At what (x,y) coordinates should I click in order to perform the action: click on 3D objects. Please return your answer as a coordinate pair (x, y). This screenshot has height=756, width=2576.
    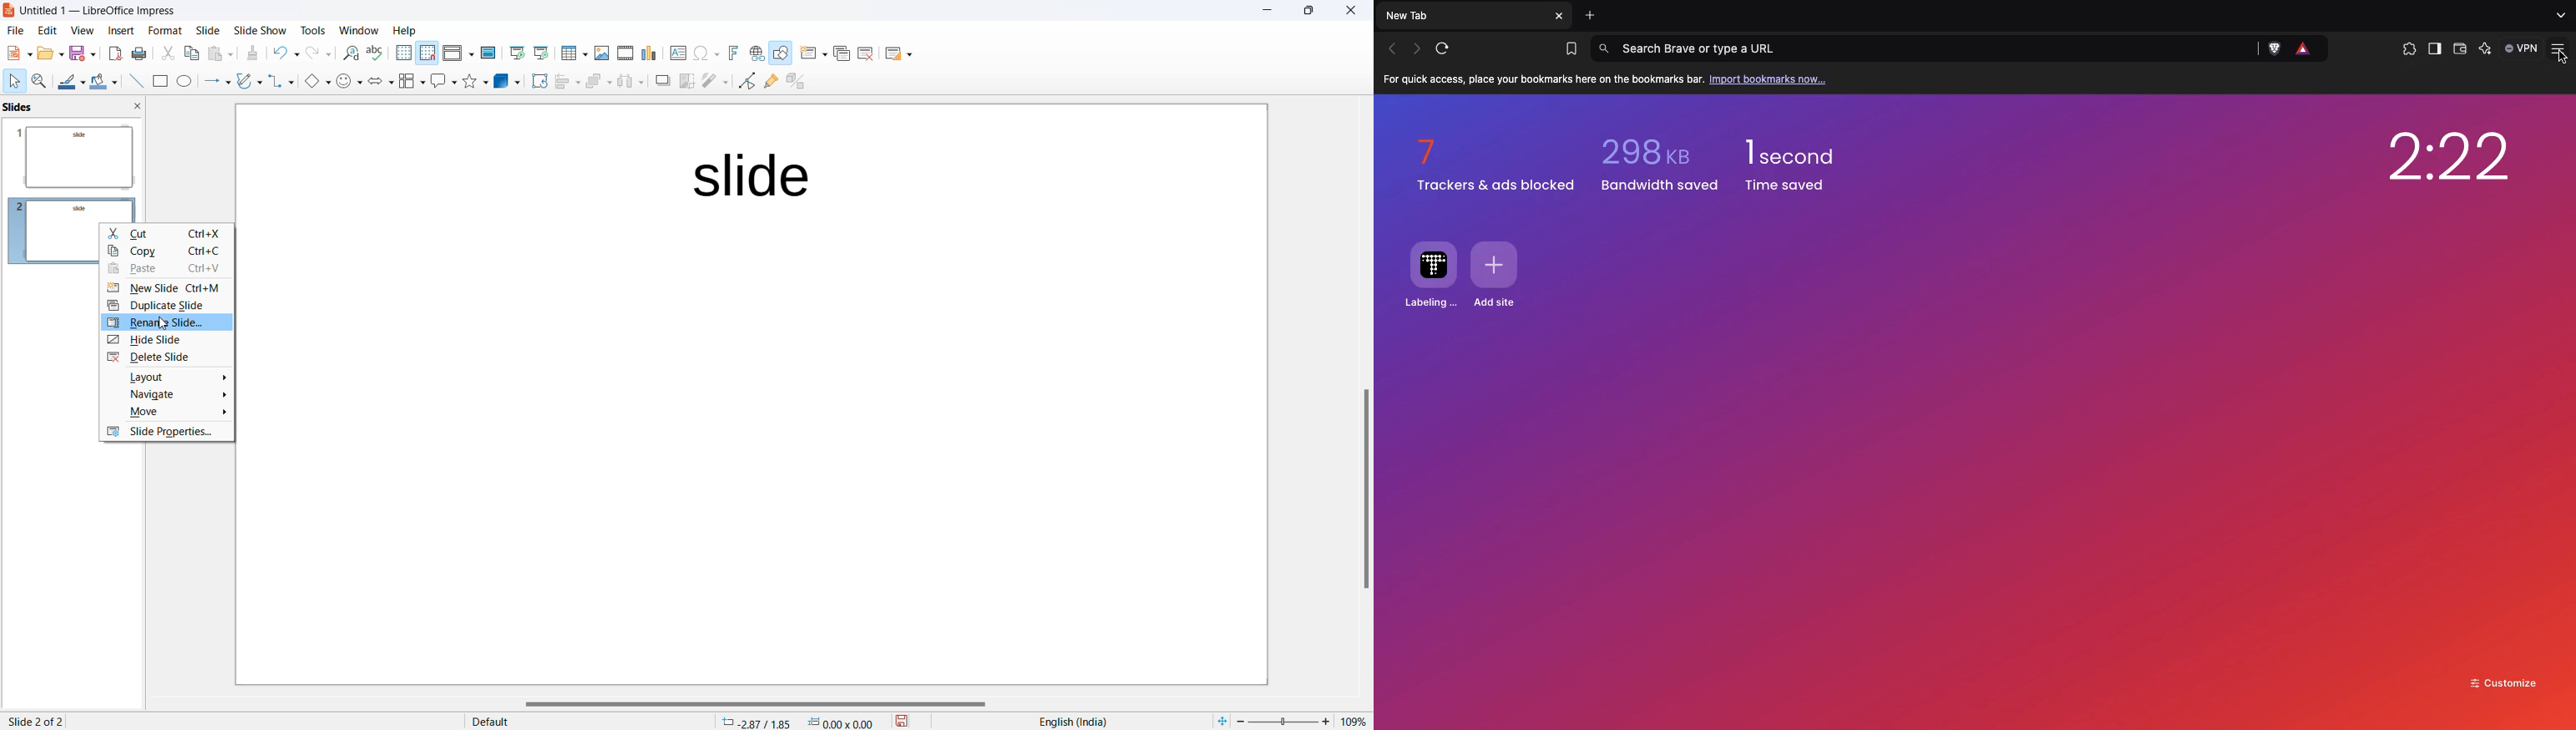
    Looking at the image, I should click on (505, 82).